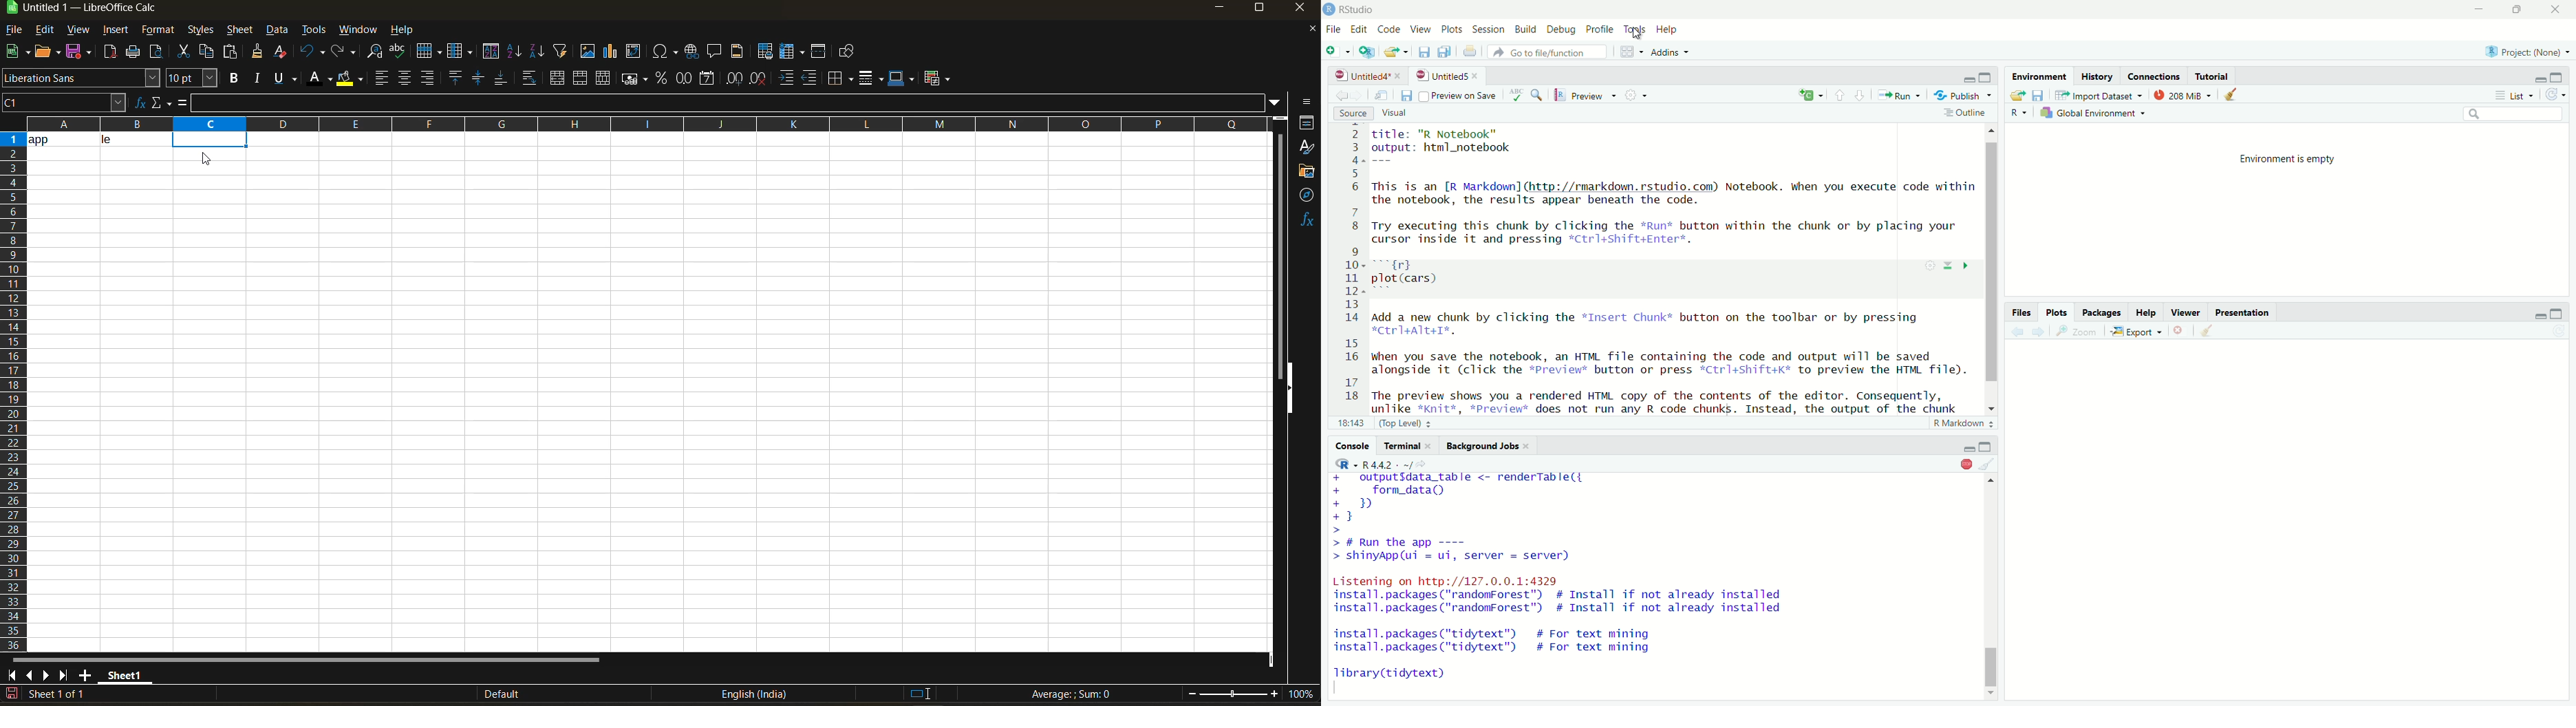 This screenshot has height=728, width=2576. What do you see at coordinates (1452, 30) in the screenshot?
I see `Plots` at bounding box center [1452, 30].